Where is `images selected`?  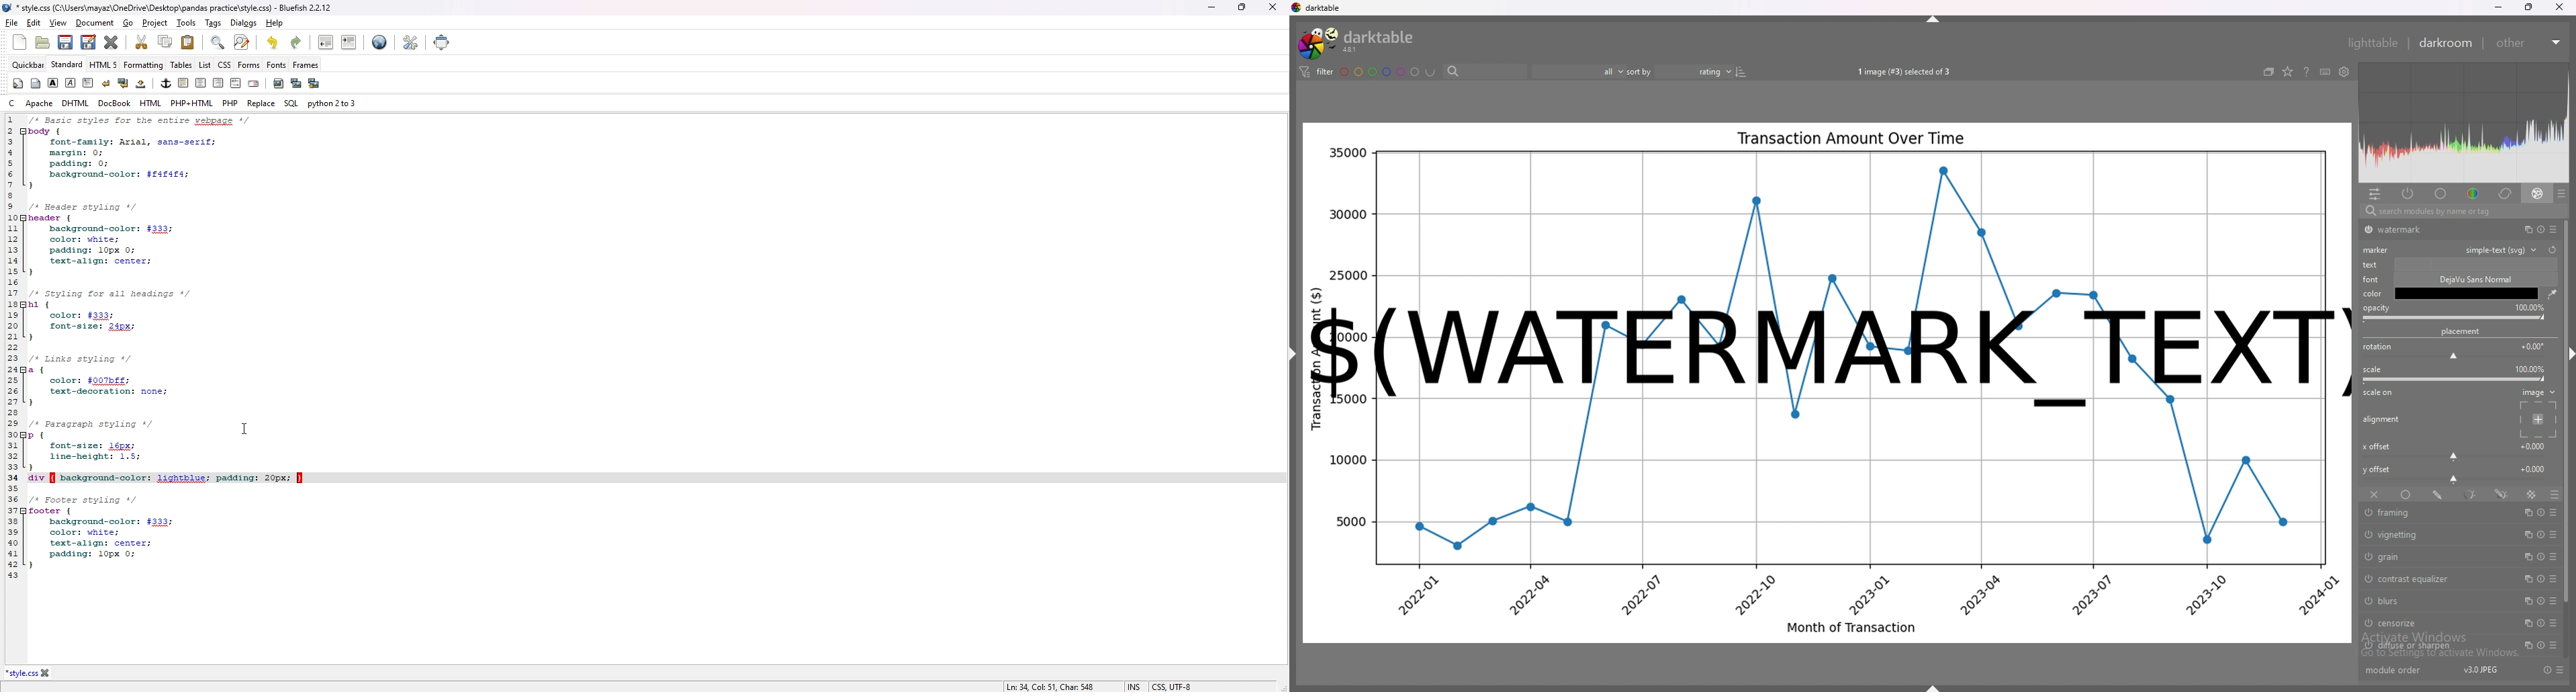
images selected is located at coordinates (1902, 72).